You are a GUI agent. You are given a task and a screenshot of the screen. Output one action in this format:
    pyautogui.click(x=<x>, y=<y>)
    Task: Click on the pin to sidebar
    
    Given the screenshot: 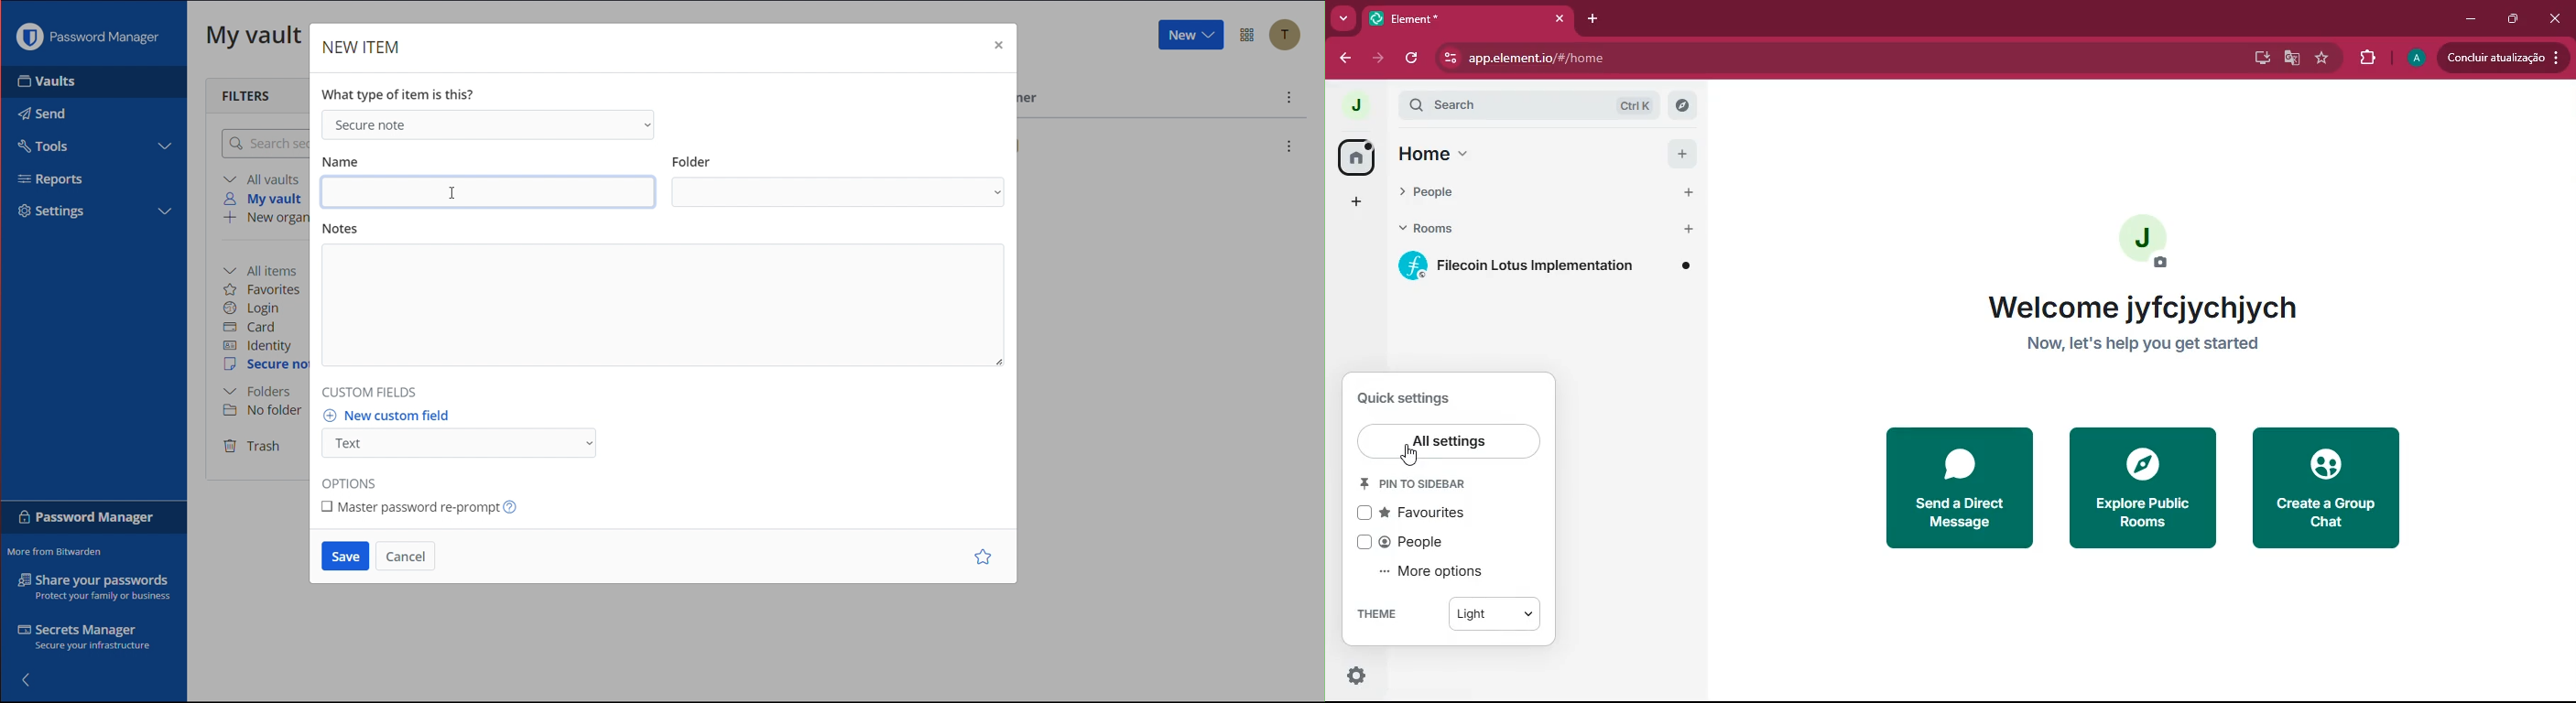 What is the action you would take?
    pyautogui.click(x=1432, y=483)
    